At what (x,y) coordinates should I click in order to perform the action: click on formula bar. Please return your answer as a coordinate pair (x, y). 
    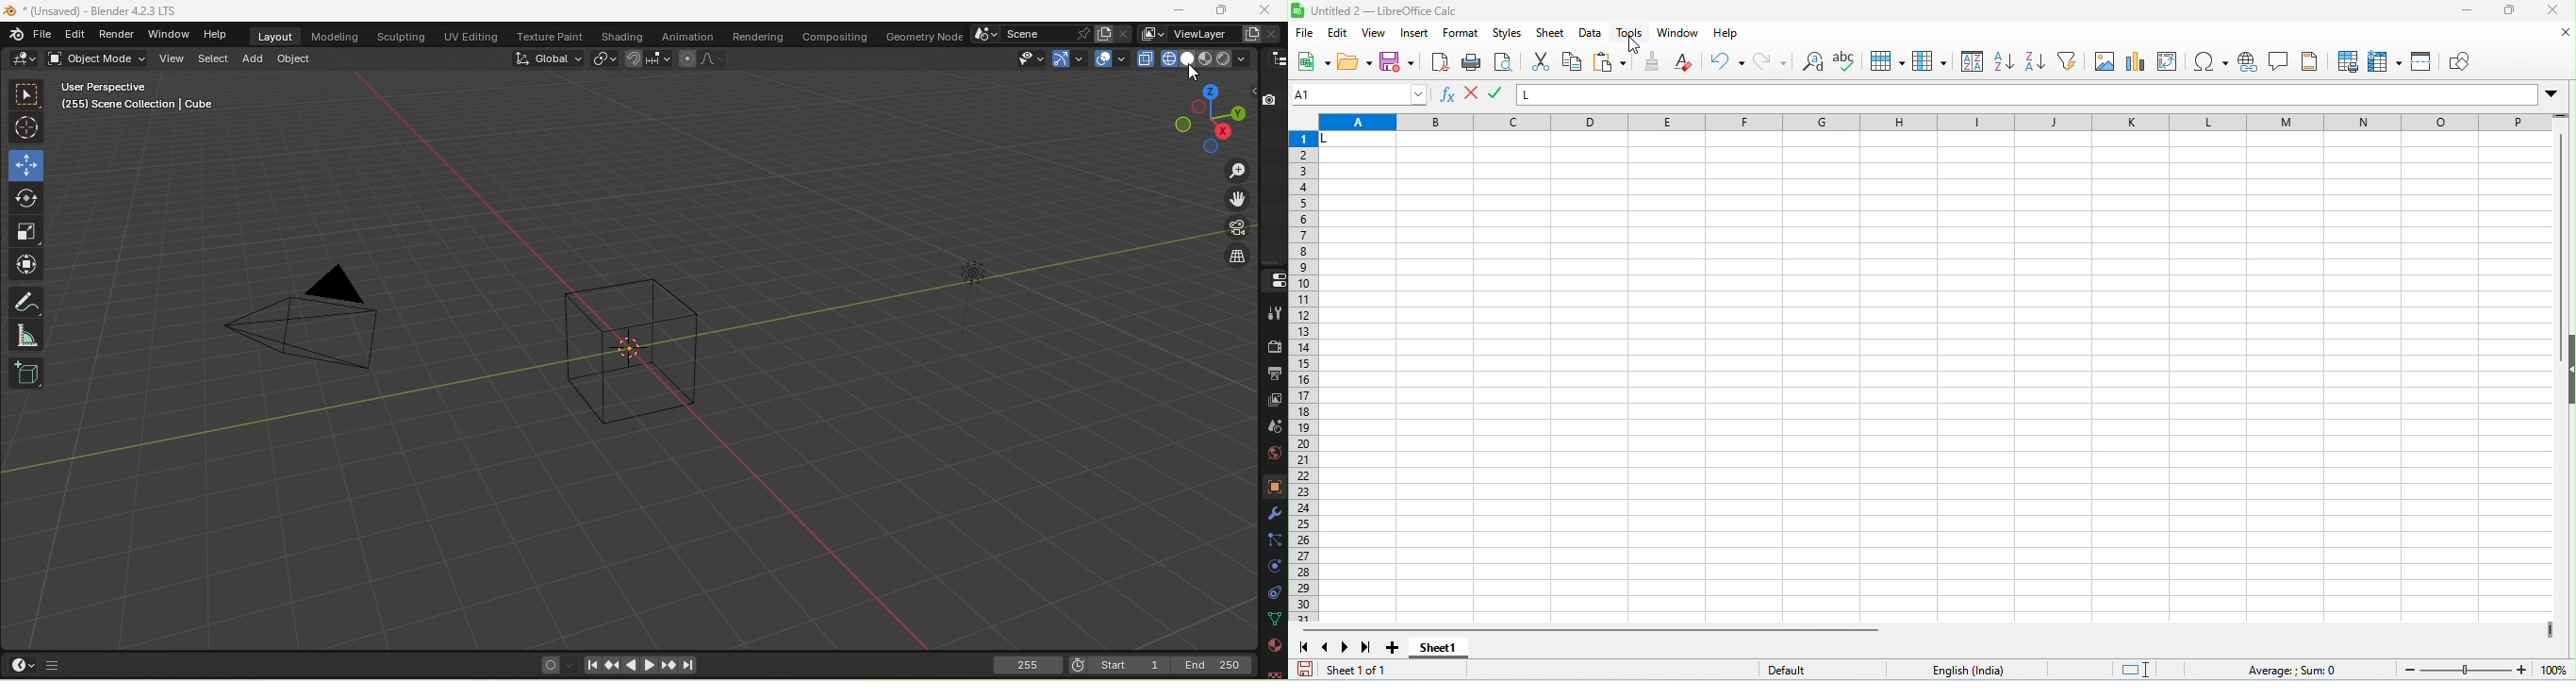
    Looking at the image, I should click on (2028, 94).